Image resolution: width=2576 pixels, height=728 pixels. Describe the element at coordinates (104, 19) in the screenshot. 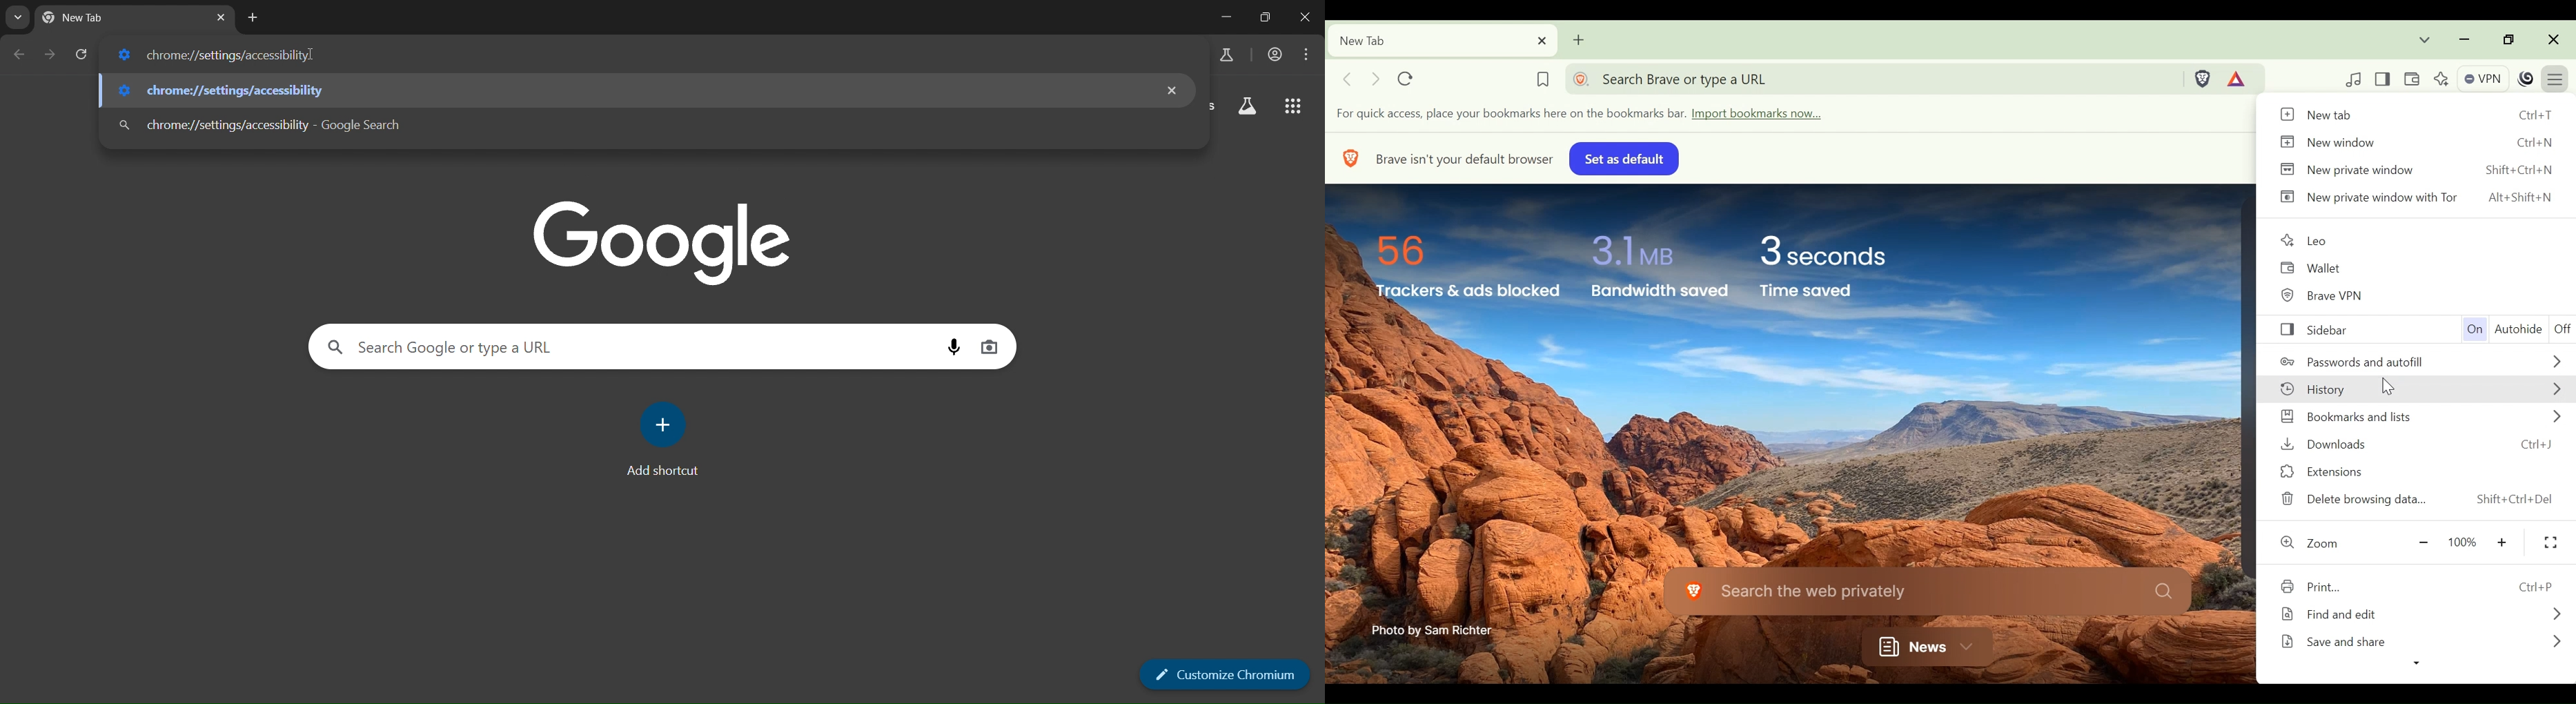

I see `New Tab` at that location.